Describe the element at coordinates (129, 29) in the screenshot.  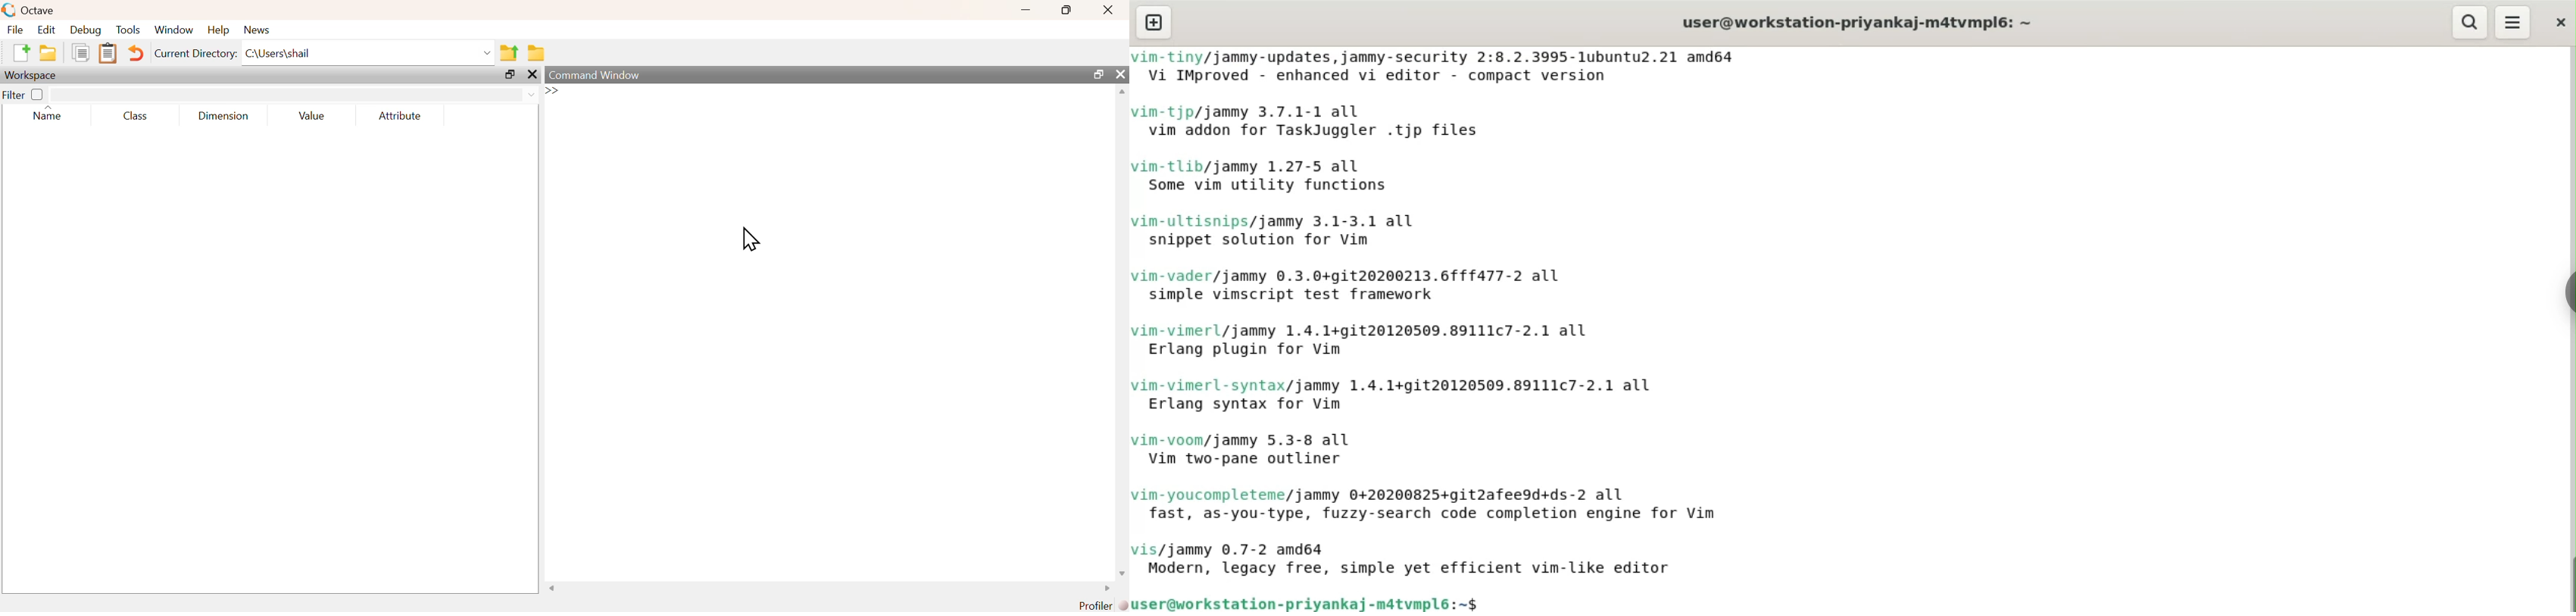
I see `Tools` at that location.